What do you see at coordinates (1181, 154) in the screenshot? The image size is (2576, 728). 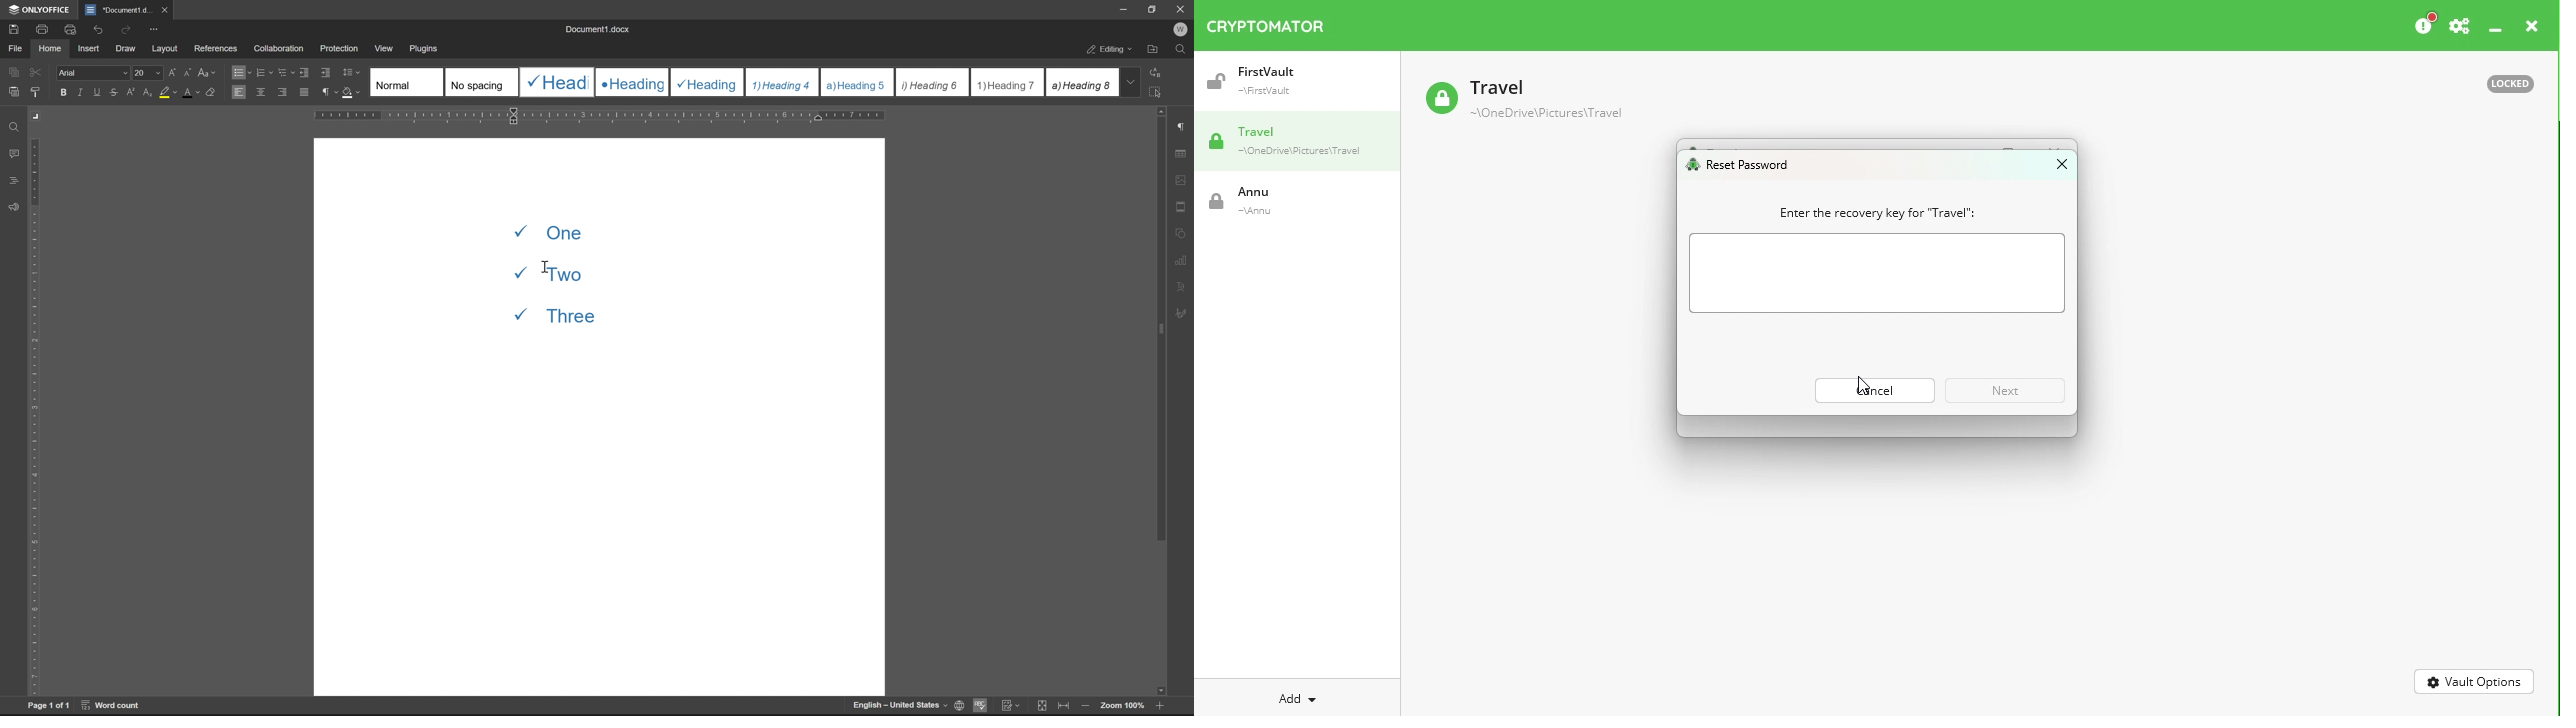 I see `table settings` at bounding box center [1181, 154].